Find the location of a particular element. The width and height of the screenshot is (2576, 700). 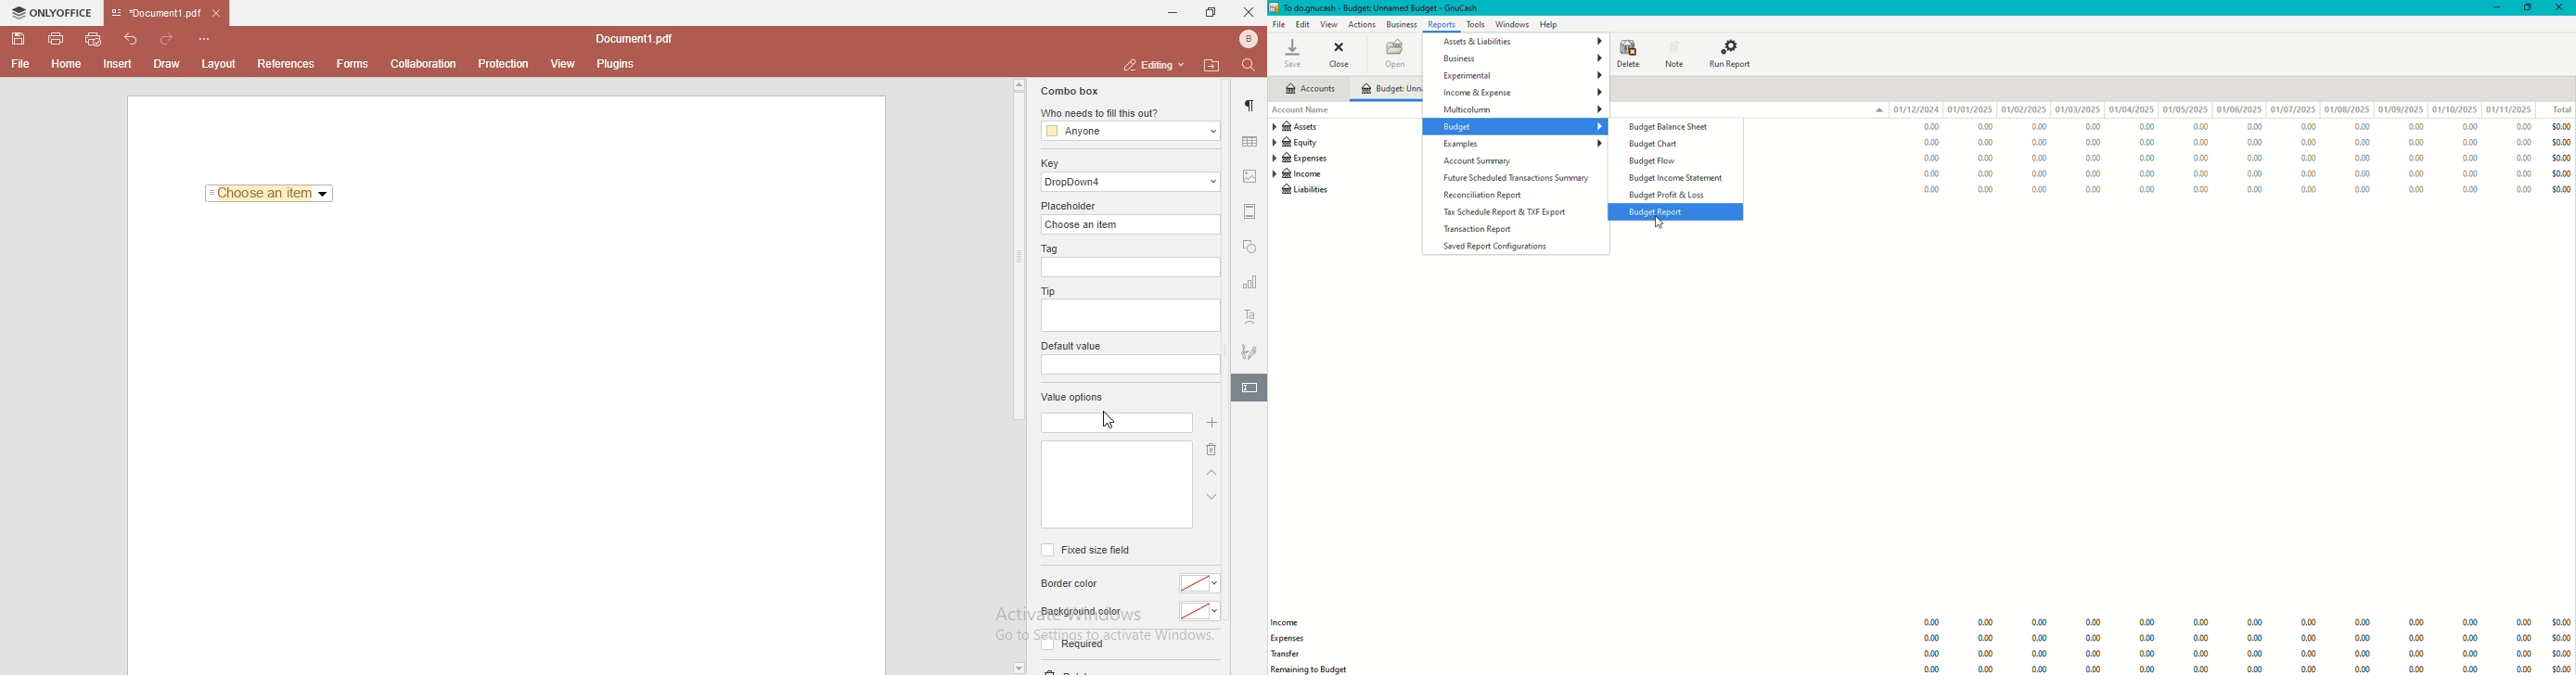

margin is located at coordinates (1250, 210).